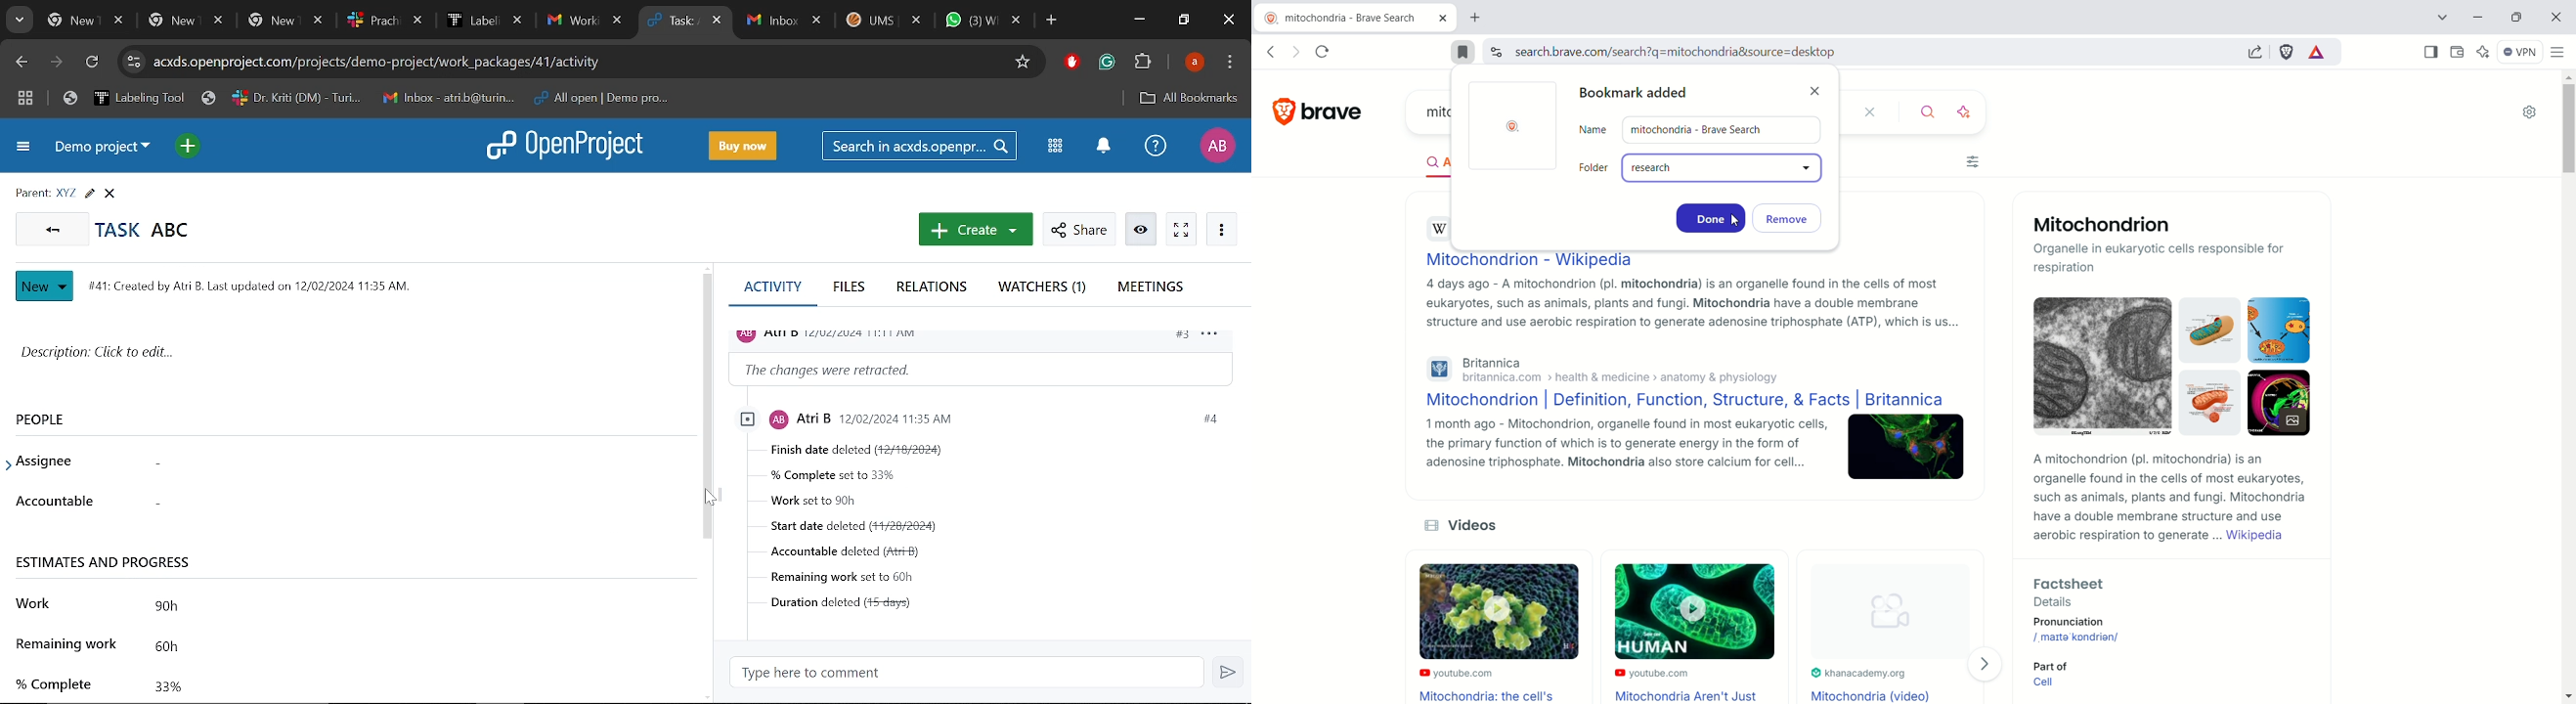 Image resolution: width=2576 pixels, height=728 pixels. Describe the element at coordinates (937, 288) in the screenshot. I see `Relations` at that location.